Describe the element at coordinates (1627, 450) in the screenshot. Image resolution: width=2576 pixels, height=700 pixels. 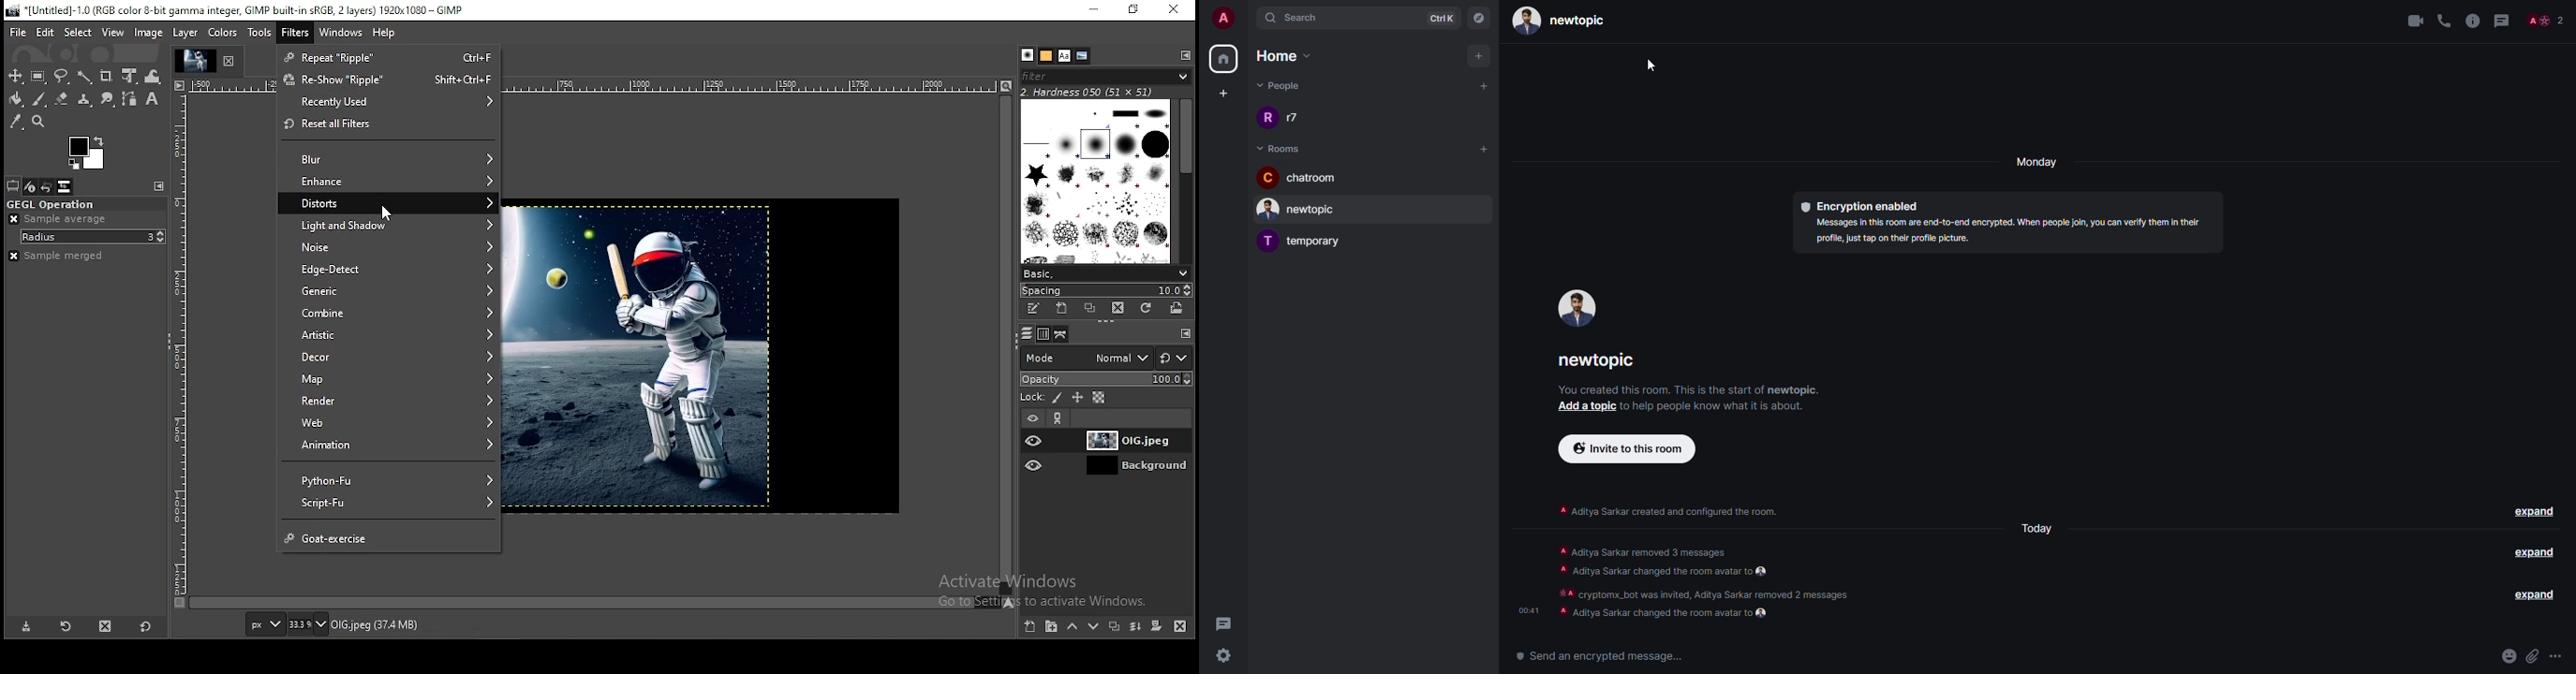
I see `invite to this room` at that location.